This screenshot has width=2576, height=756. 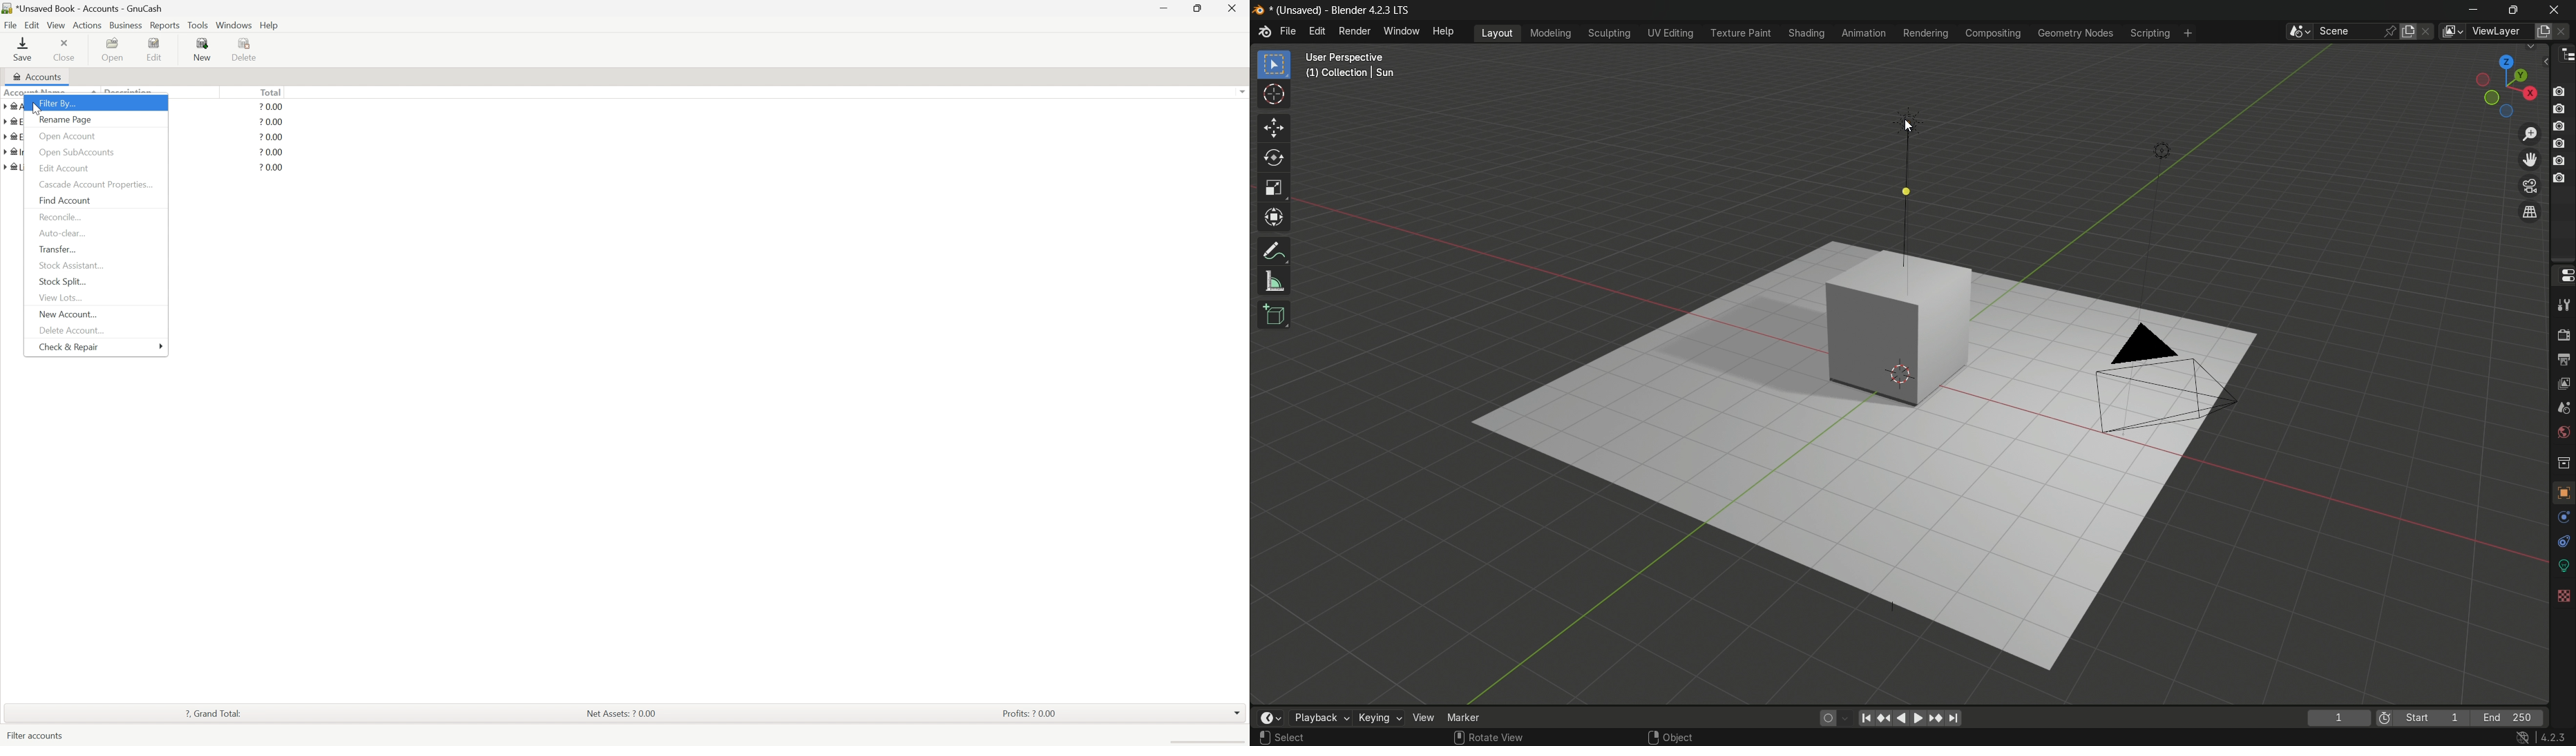 I want to click on zoom in/out, so click(x=2530, y=134).